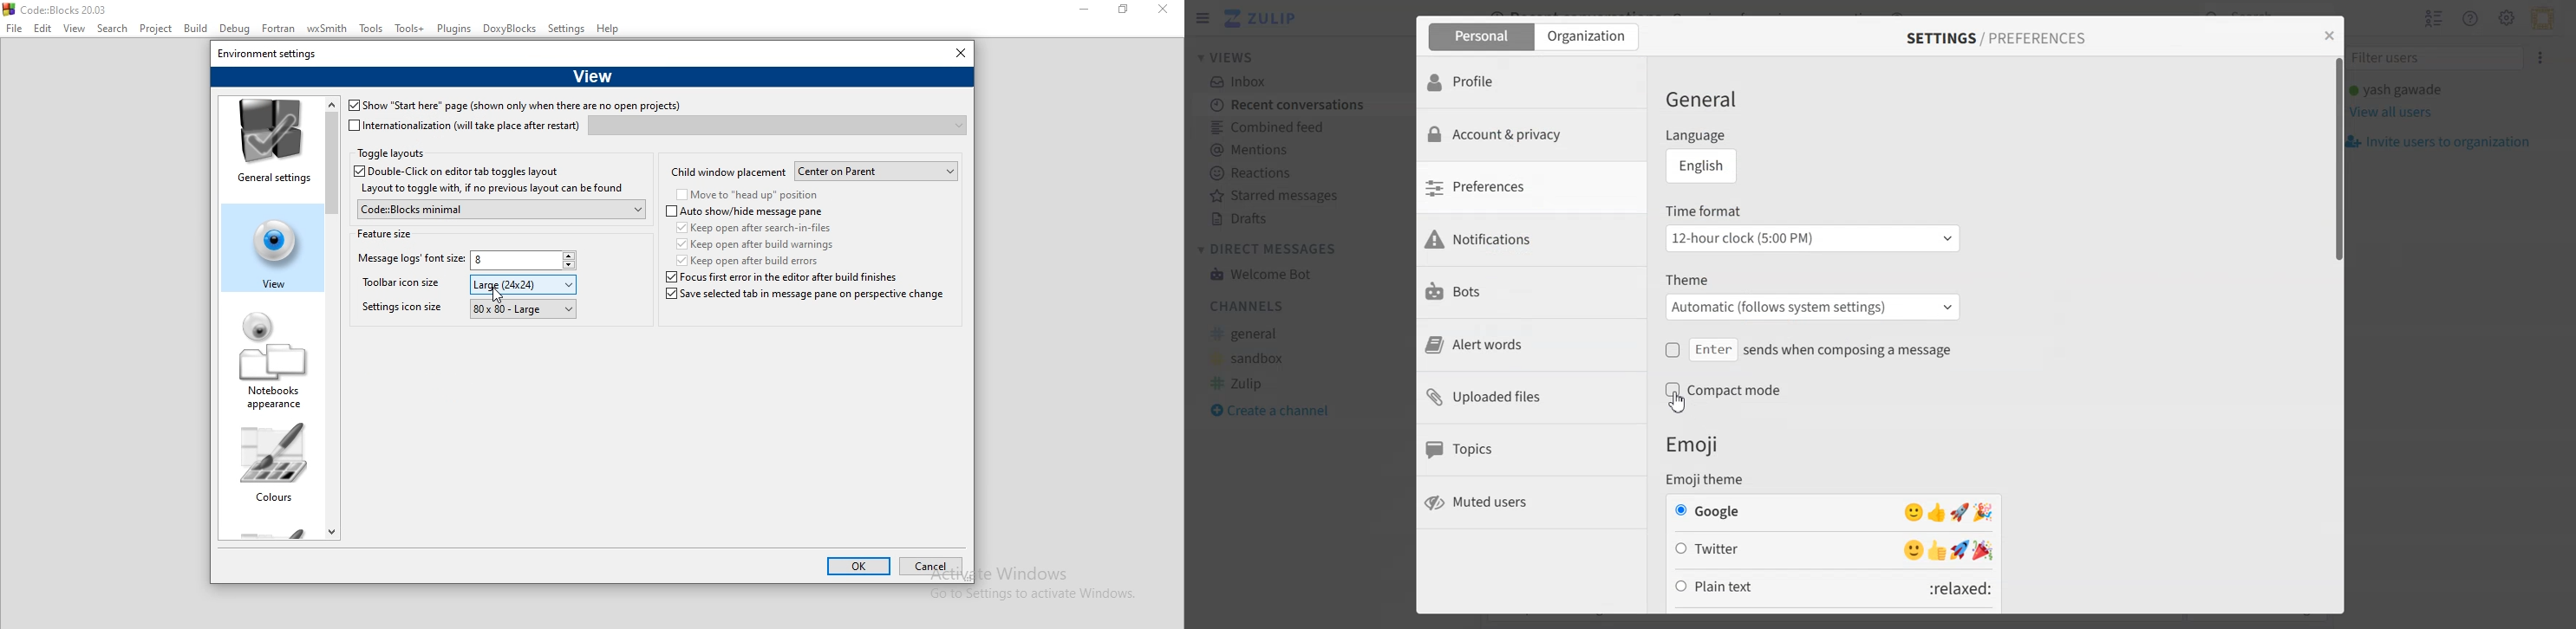 Image resolution: width=2576 pixels, height=644 pixels. Describe the element at coordinates (58, 9) in the screenshot. I see `Code :: Blocks 20.03` at that location.